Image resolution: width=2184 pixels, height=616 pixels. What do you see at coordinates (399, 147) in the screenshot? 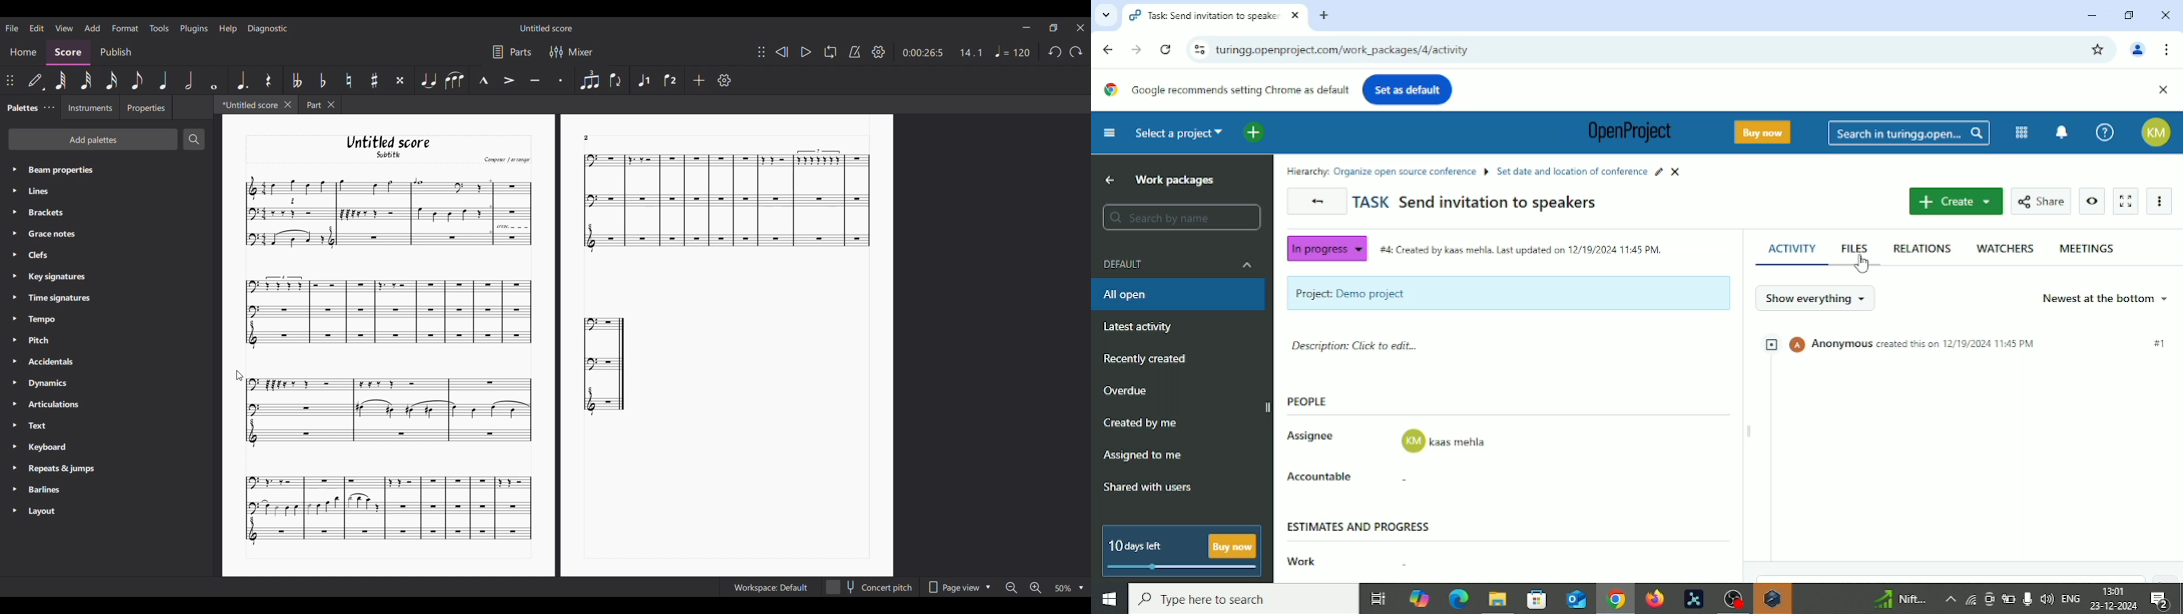
I see `Untitled score Subtitle` at bounding box center [399, 147].